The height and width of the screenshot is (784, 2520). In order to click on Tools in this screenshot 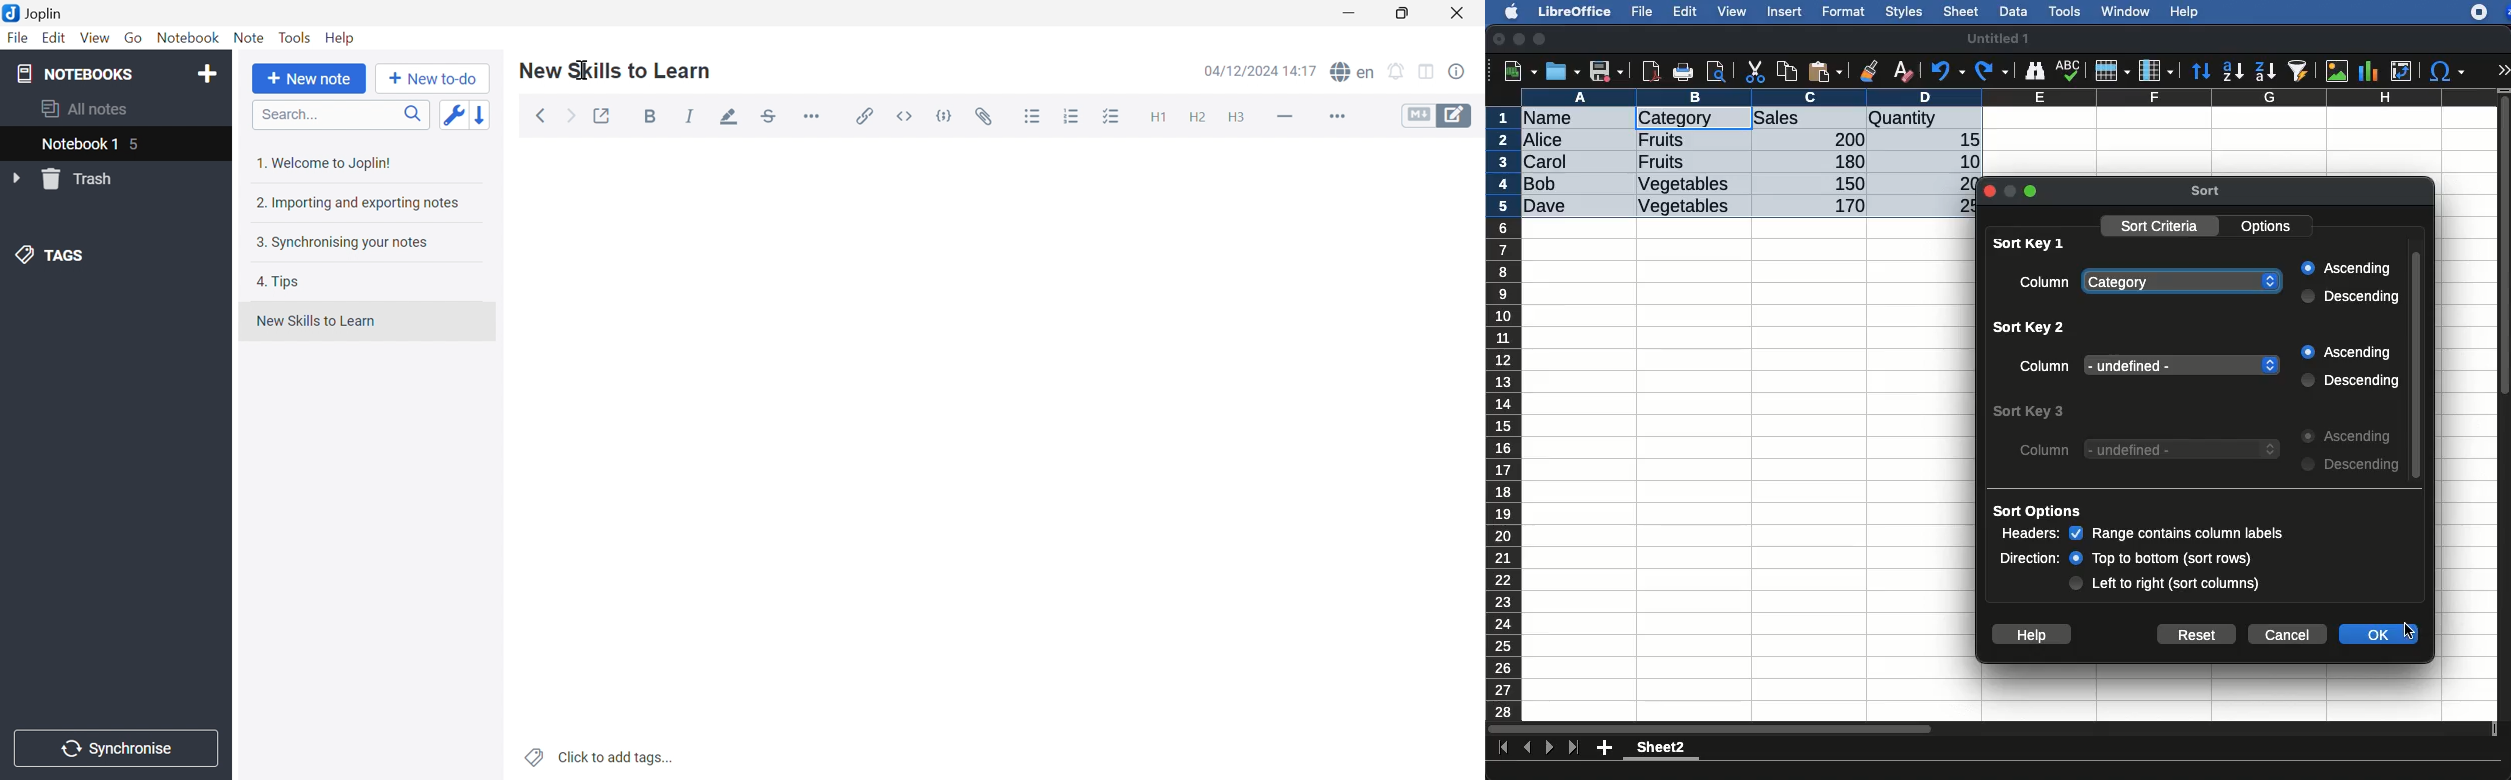, I will do `click(295, 37)`.